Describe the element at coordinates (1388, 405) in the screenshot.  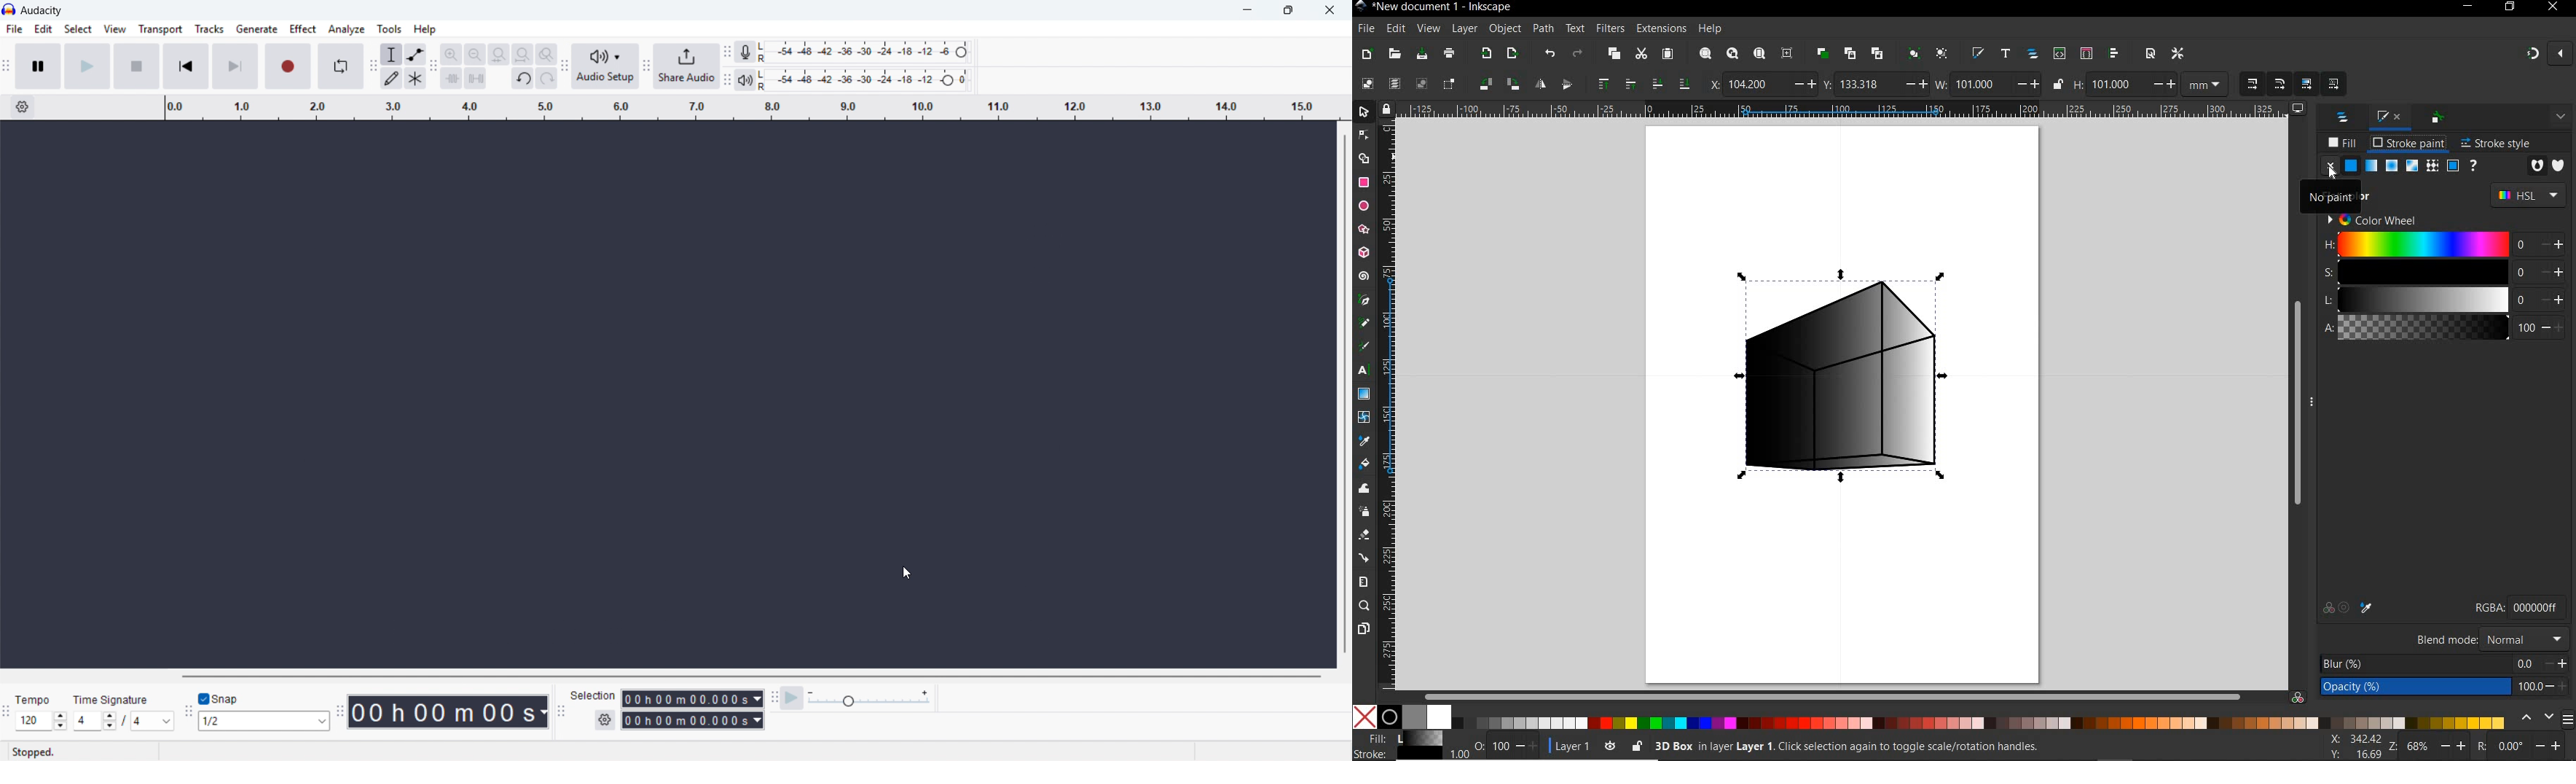
I see `RULER` at that location.